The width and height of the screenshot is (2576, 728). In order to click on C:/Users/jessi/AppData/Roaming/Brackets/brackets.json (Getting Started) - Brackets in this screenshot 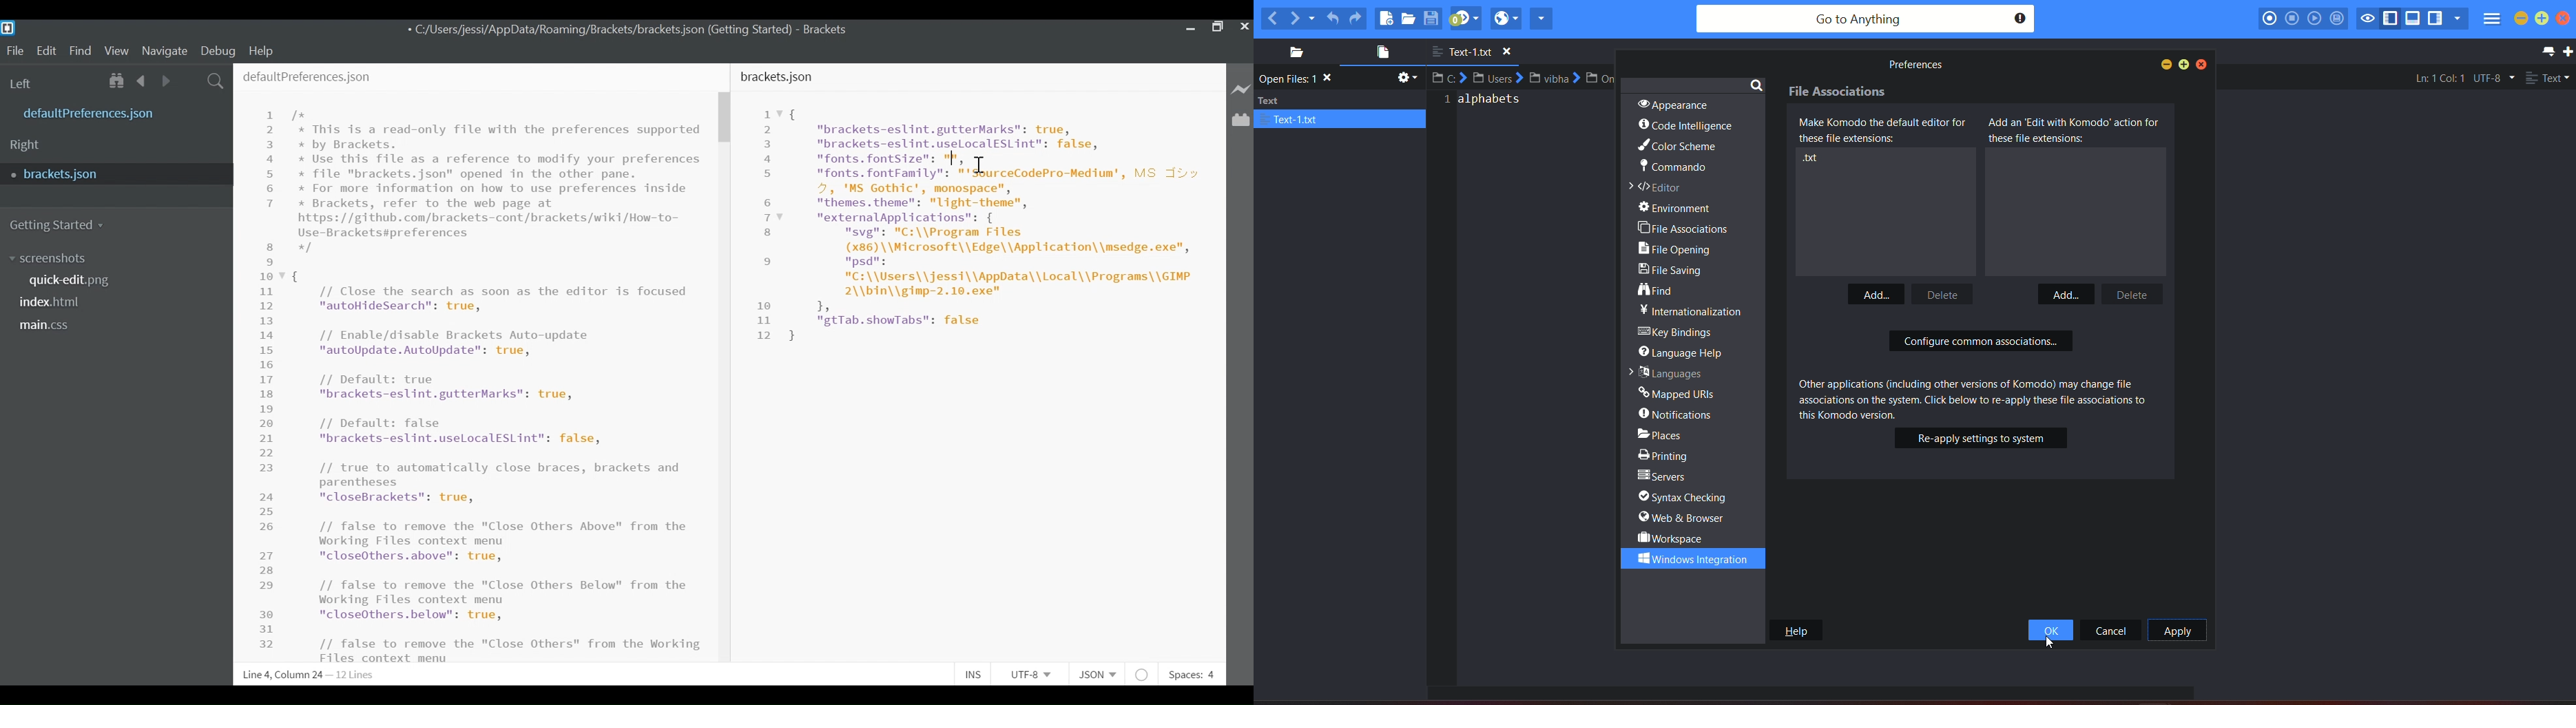, I will do `click(628, 32)`.